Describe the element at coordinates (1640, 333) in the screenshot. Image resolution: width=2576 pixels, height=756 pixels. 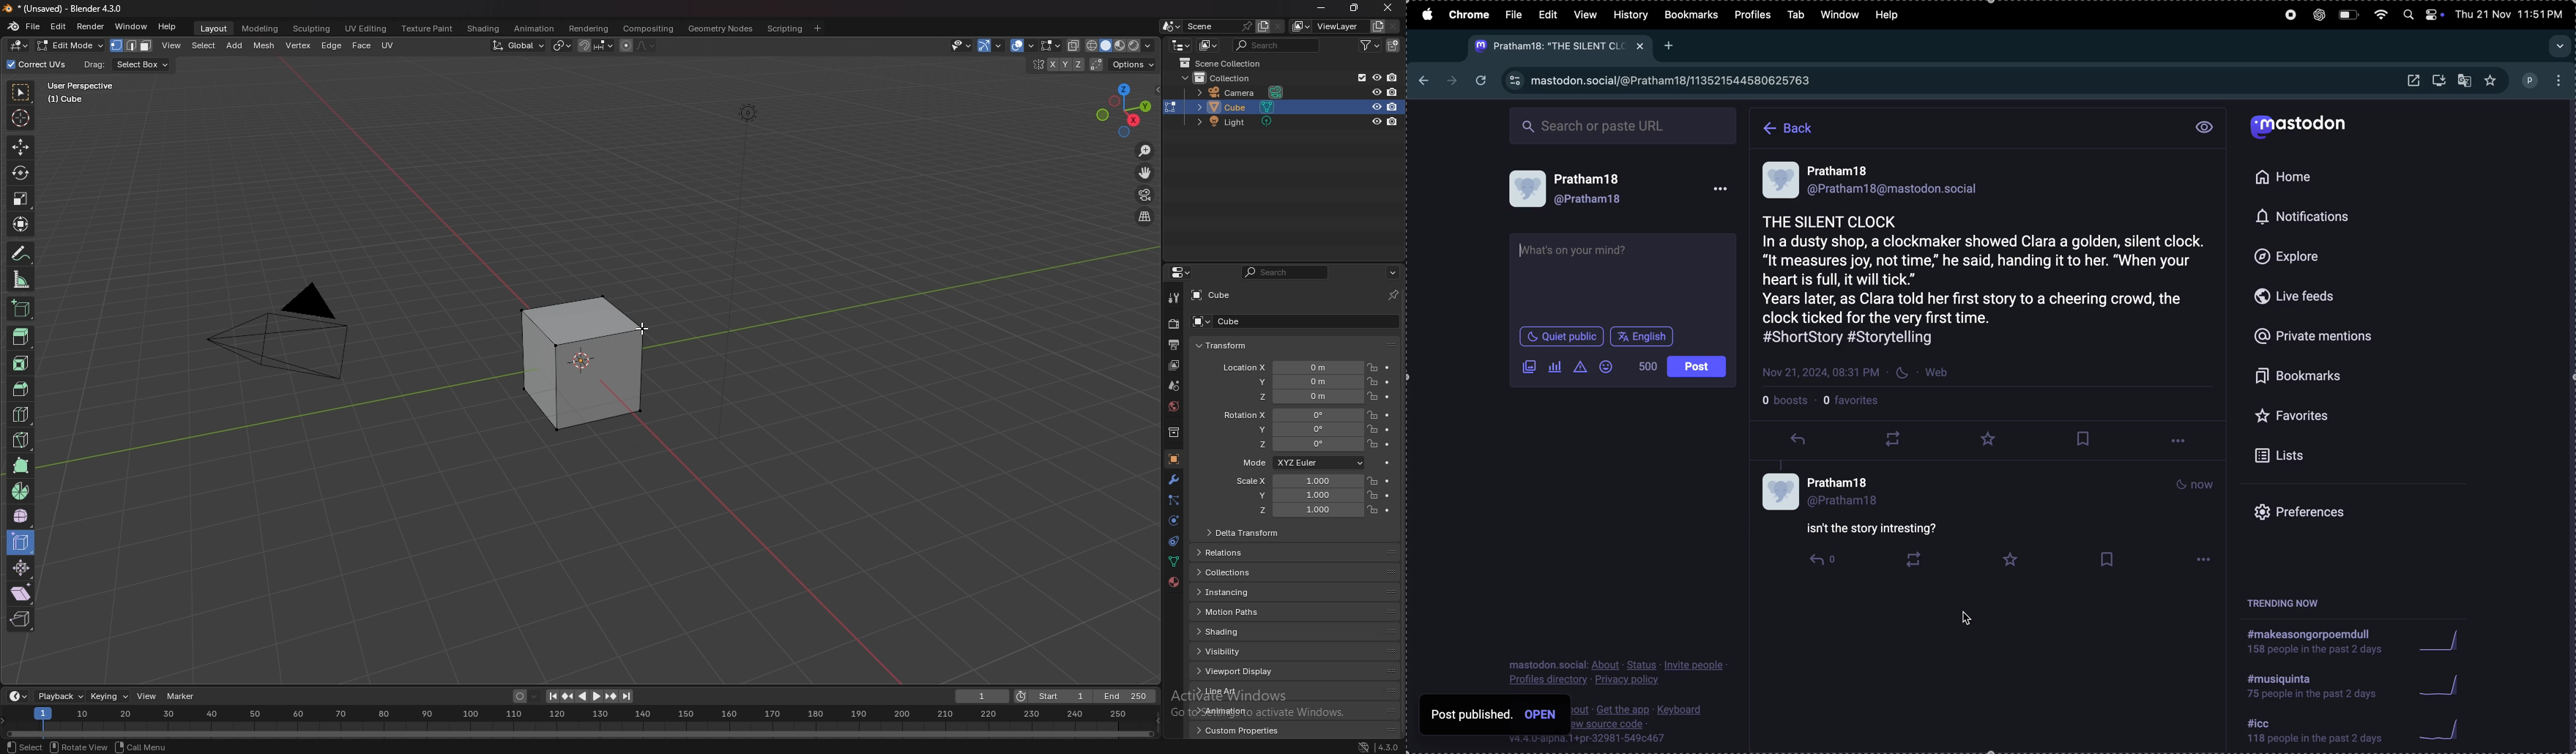
I see `post` at that location.